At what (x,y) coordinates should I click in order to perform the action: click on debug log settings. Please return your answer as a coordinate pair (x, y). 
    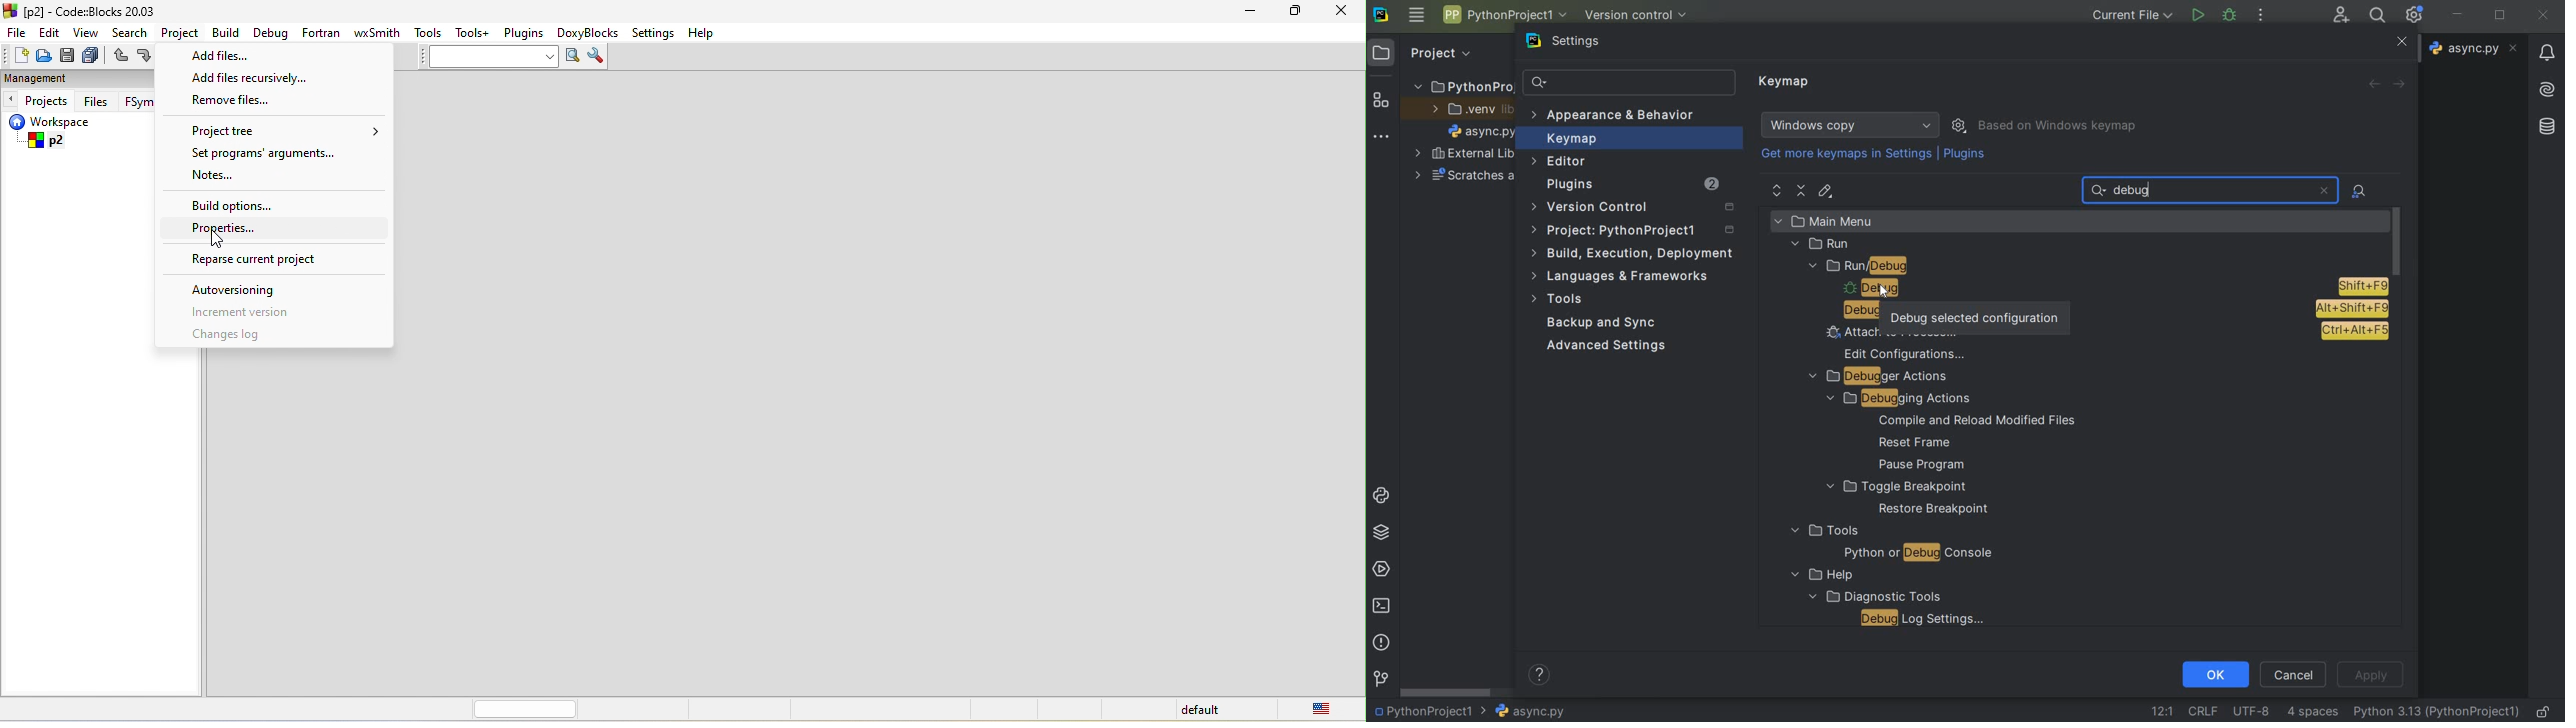
    Looking at the image, I should click on (1927, 618).